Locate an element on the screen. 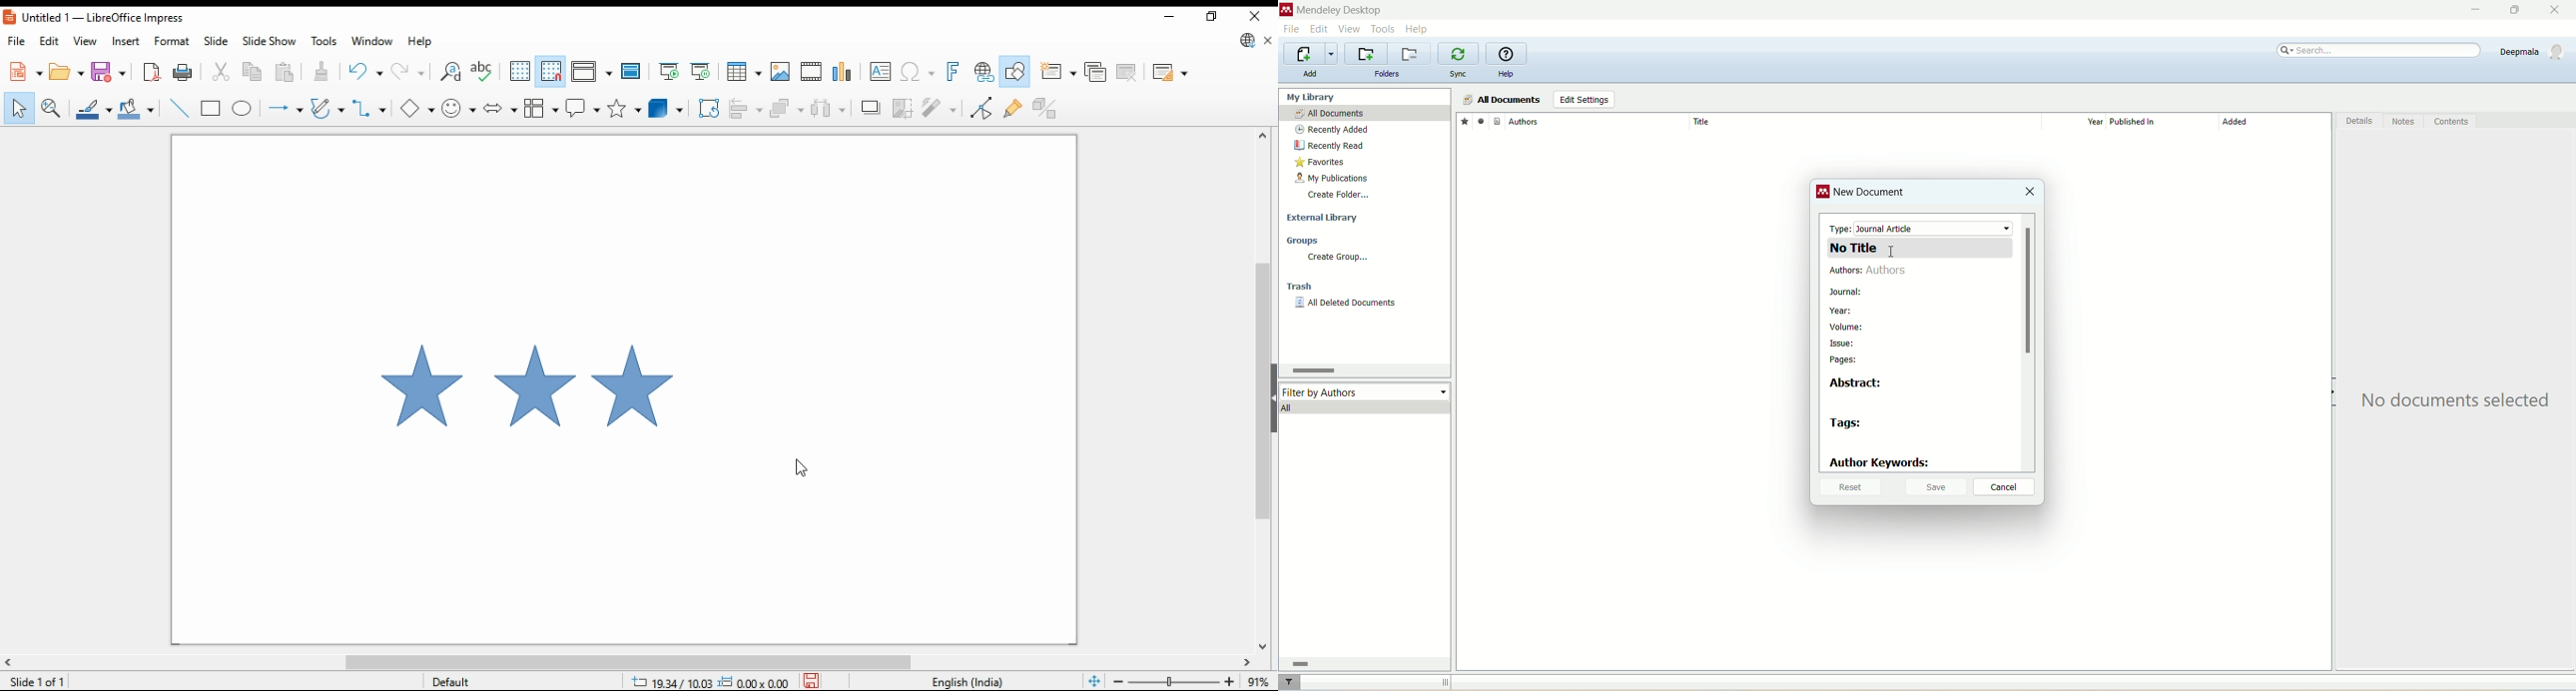 This screenshot has height=700, width=2576. all is located at coordinates (1366, 407).